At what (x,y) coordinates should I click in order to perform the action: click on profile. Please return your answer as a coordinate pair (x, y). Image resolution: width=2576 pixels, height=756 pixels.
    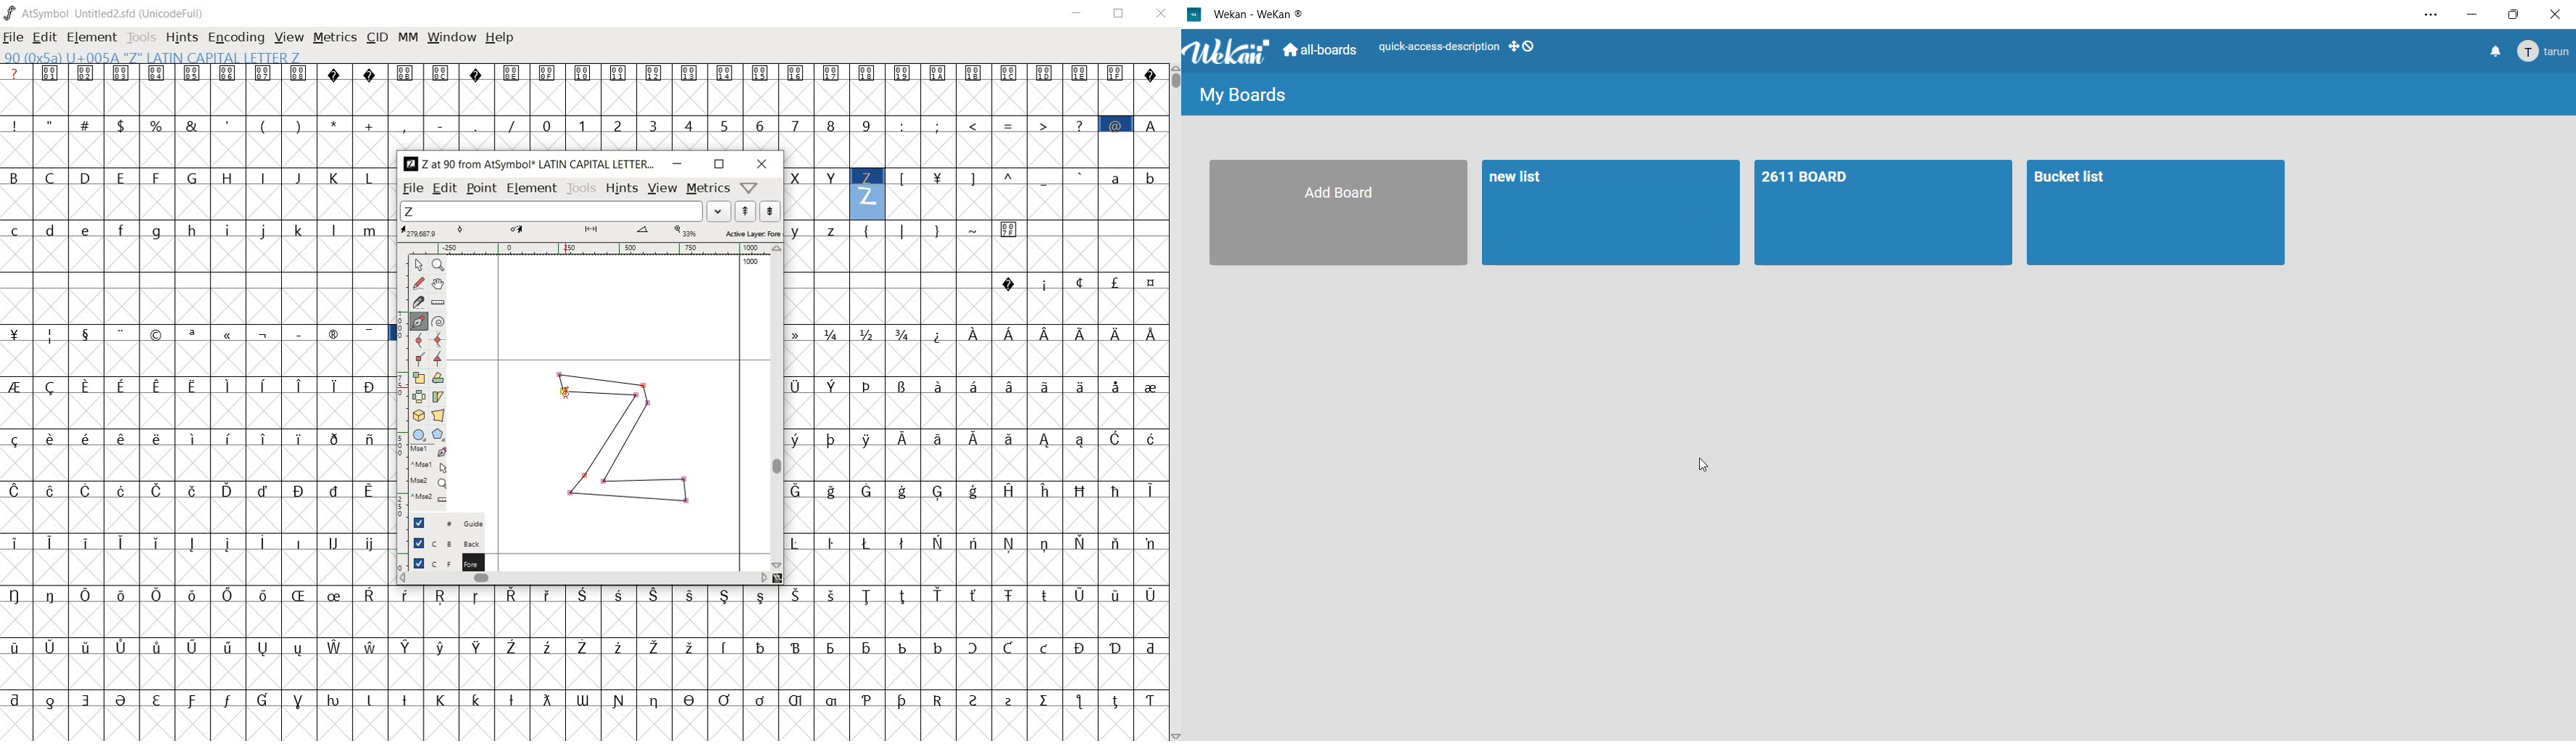
    Looking at the image, I should click on (2545, 52).